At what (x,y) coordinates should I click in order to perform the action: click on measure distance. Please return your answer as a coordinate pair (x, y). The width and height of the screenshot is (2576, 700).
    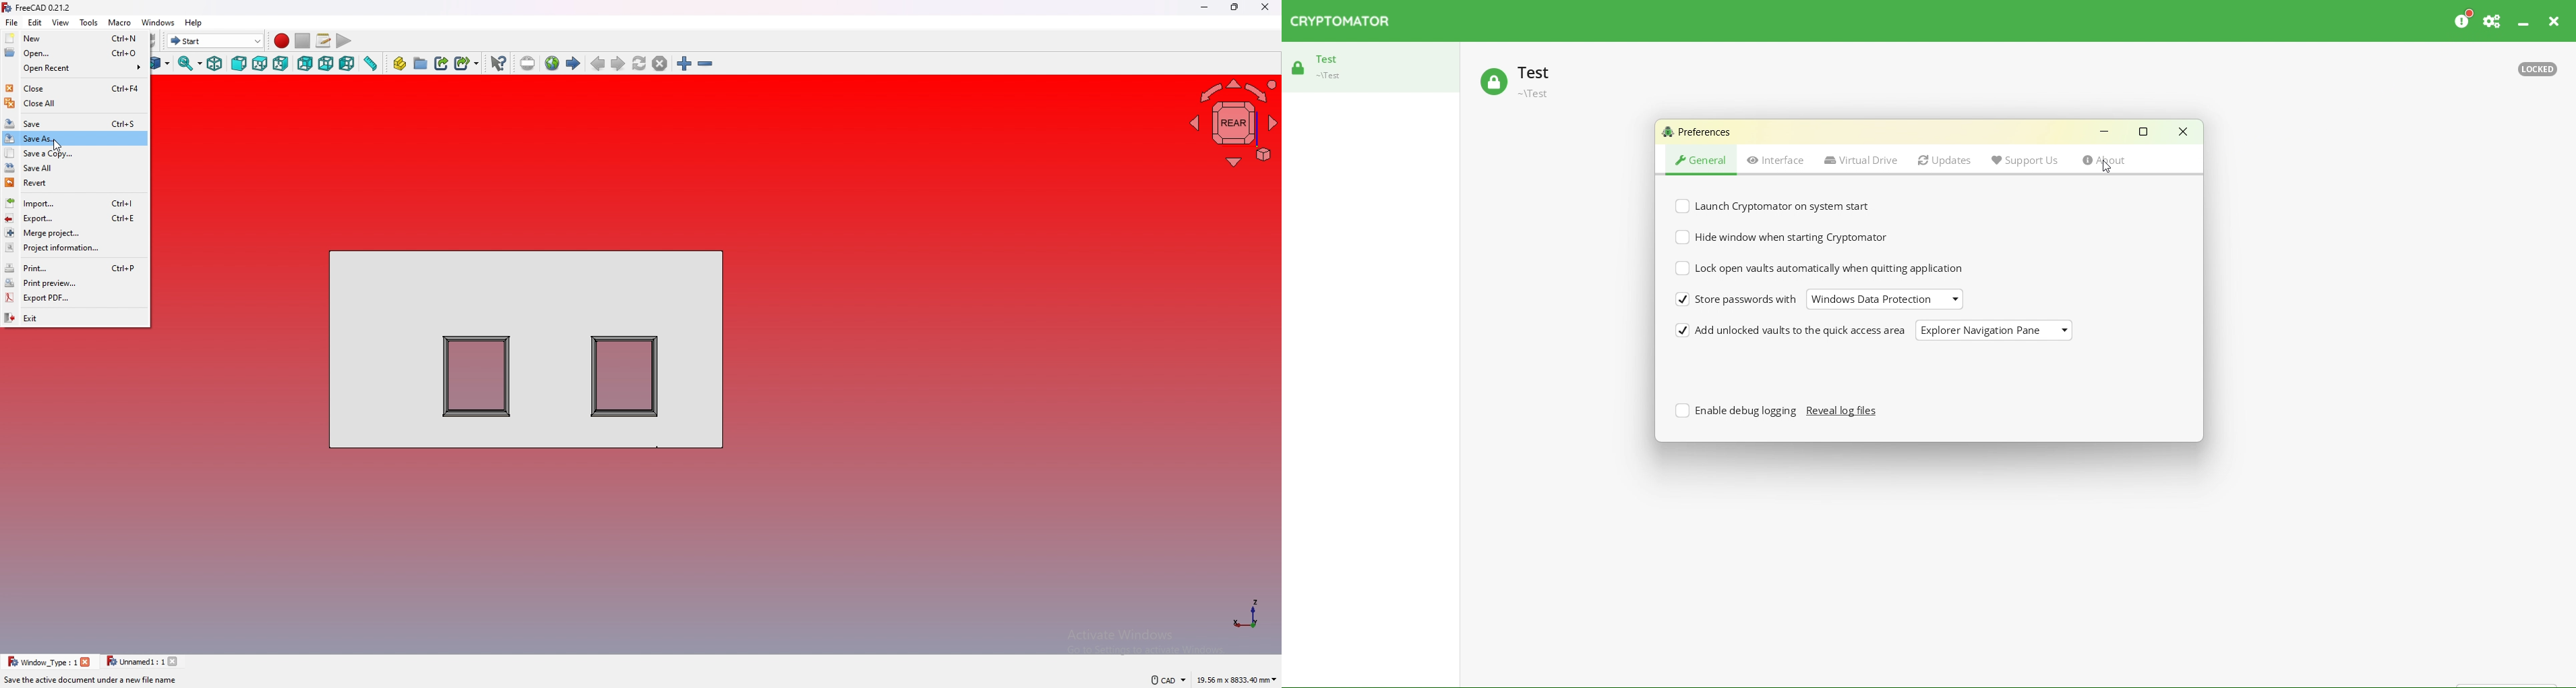
    Looking at the image, I should click on (370, 64).